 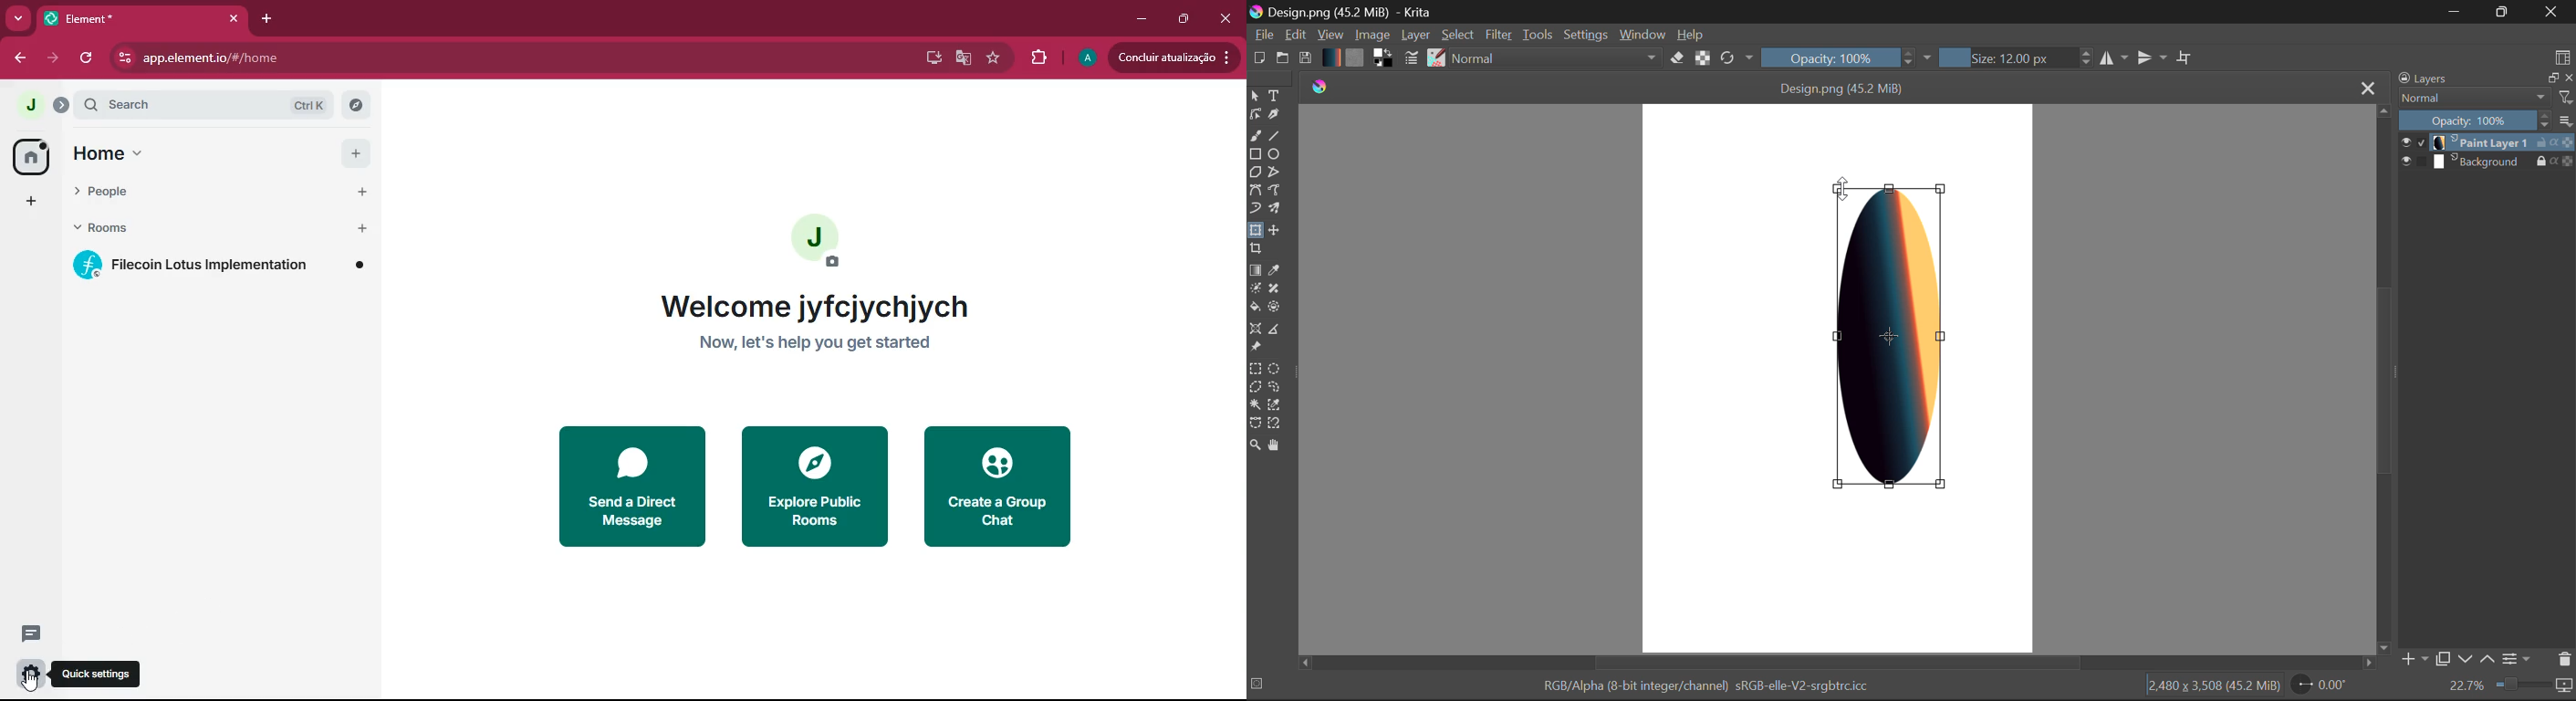 What do you see at coordinates (1174, 58) in the screenshot?
I see `update` at bounding box center [1174, 58].